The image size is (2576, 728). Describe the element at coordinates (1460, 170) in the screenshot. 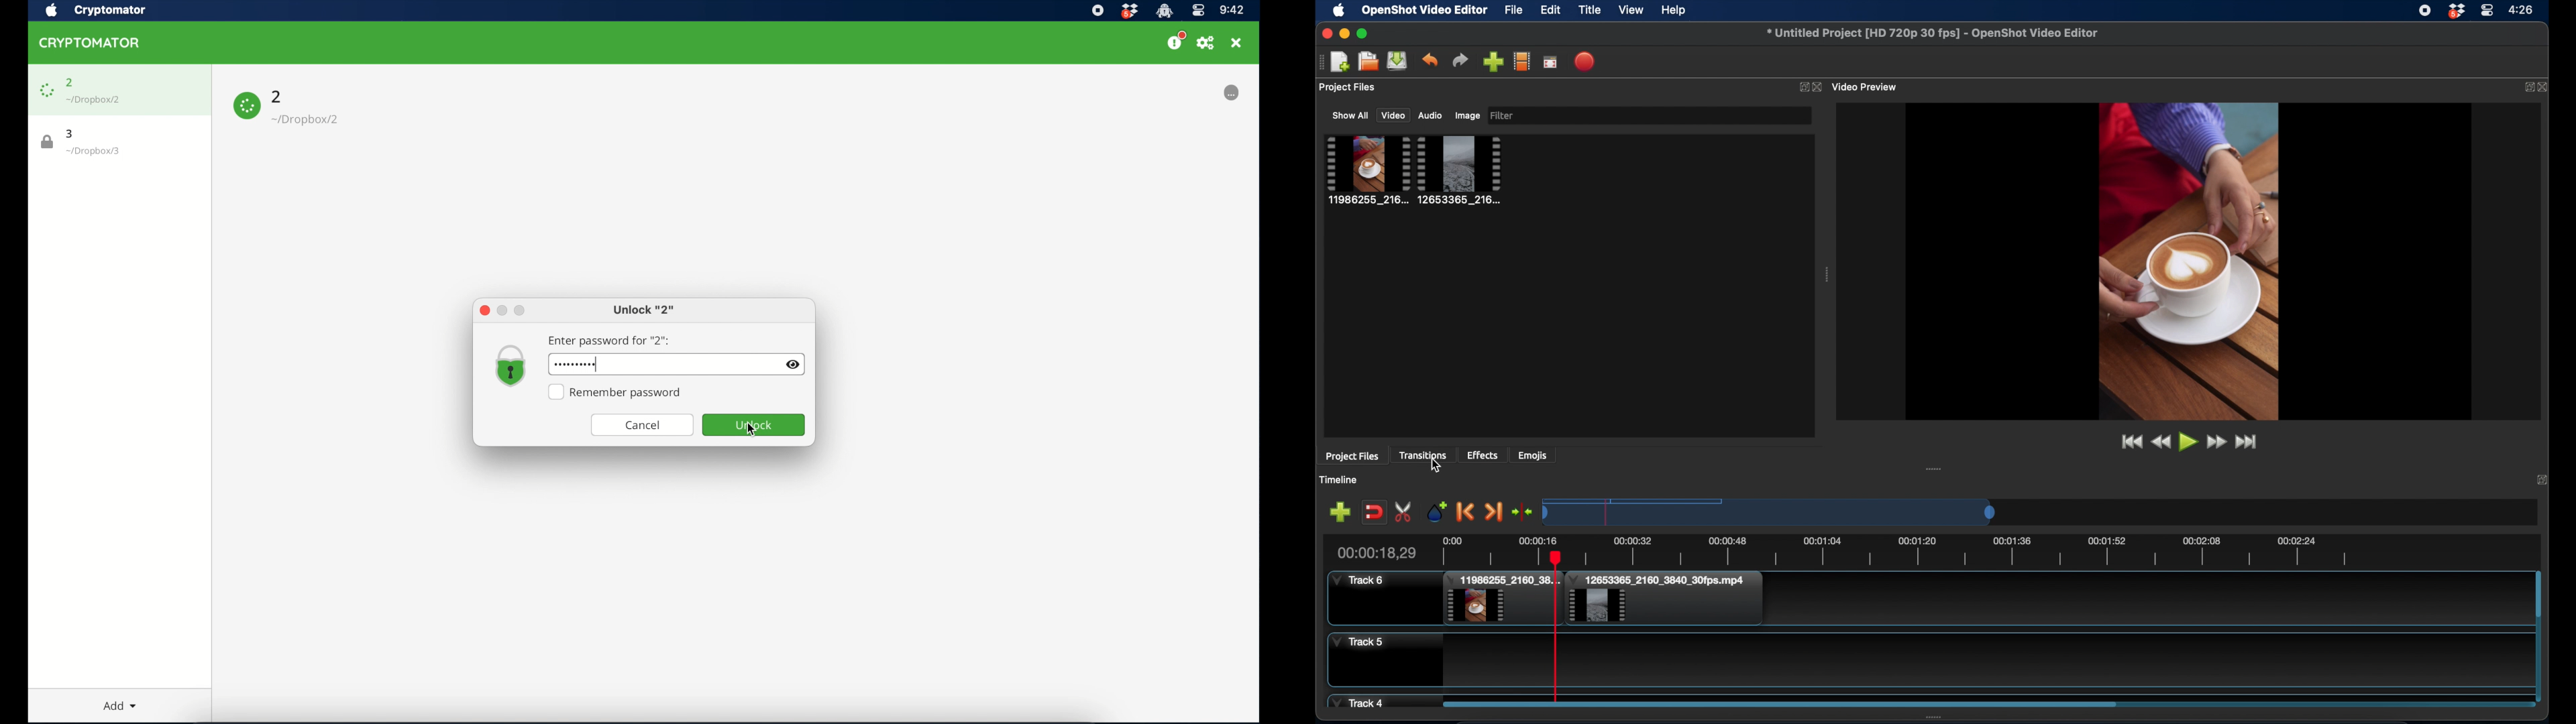

I see `project file` at that location.